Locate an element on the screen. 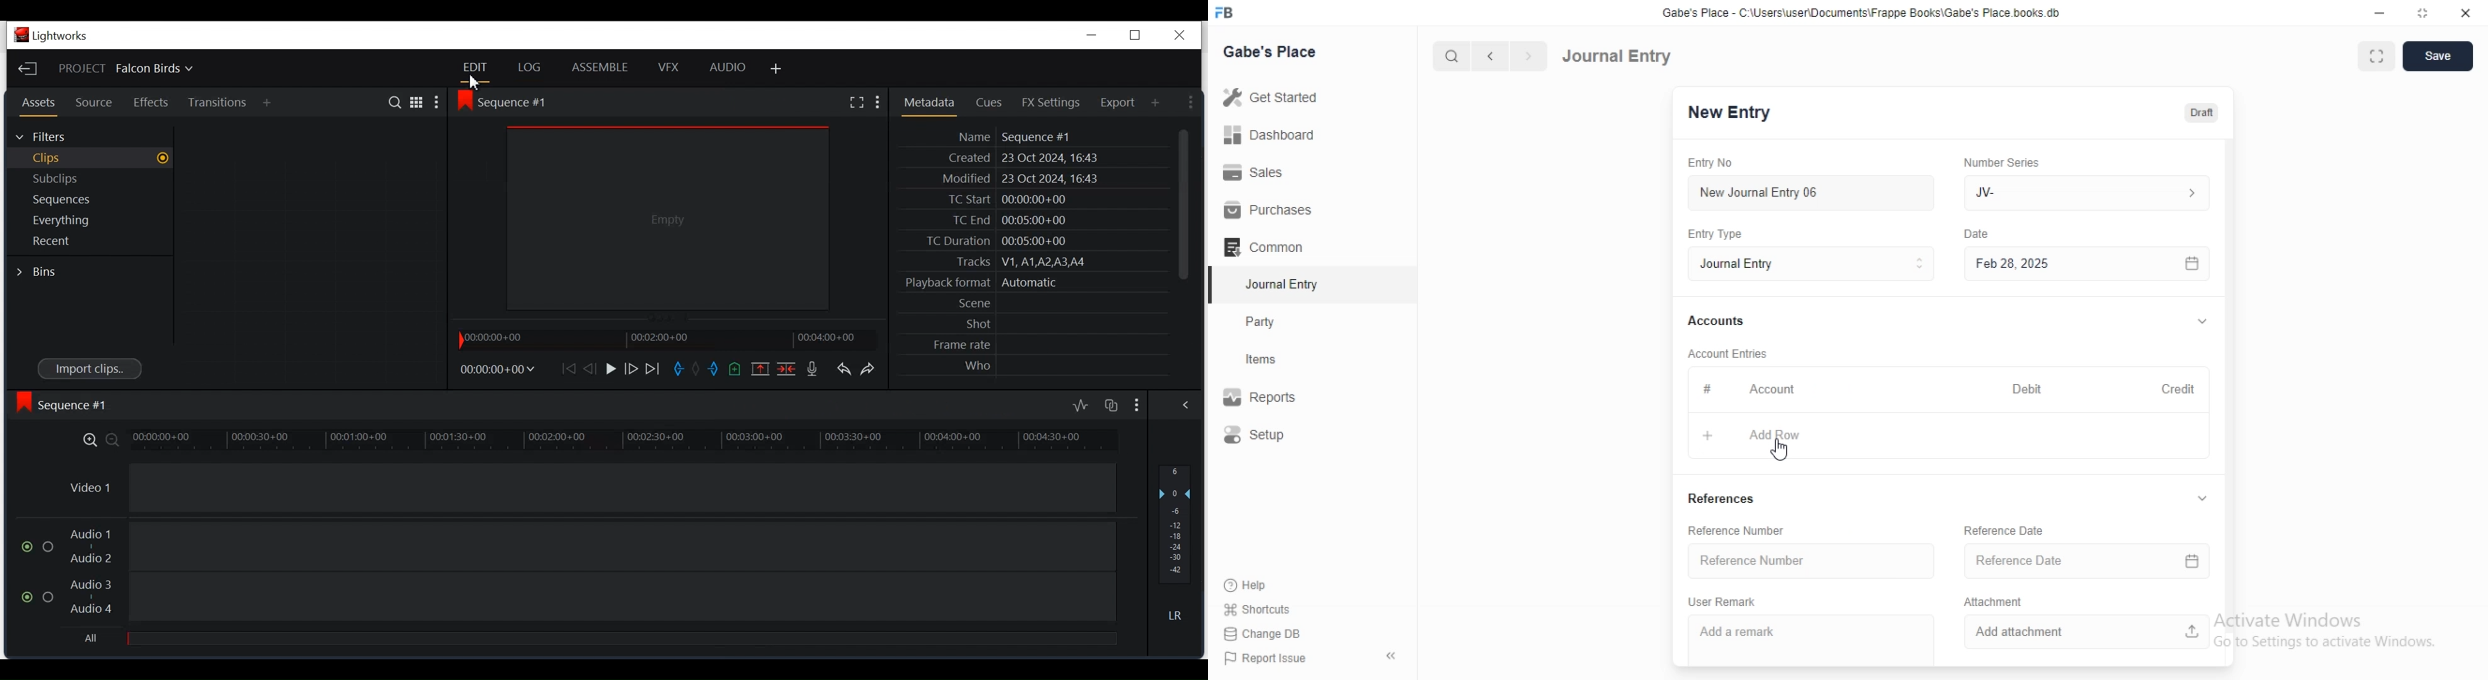 The height and width of the screenshot is (700, 2492). Setup is located at coordinates (1274, 436).